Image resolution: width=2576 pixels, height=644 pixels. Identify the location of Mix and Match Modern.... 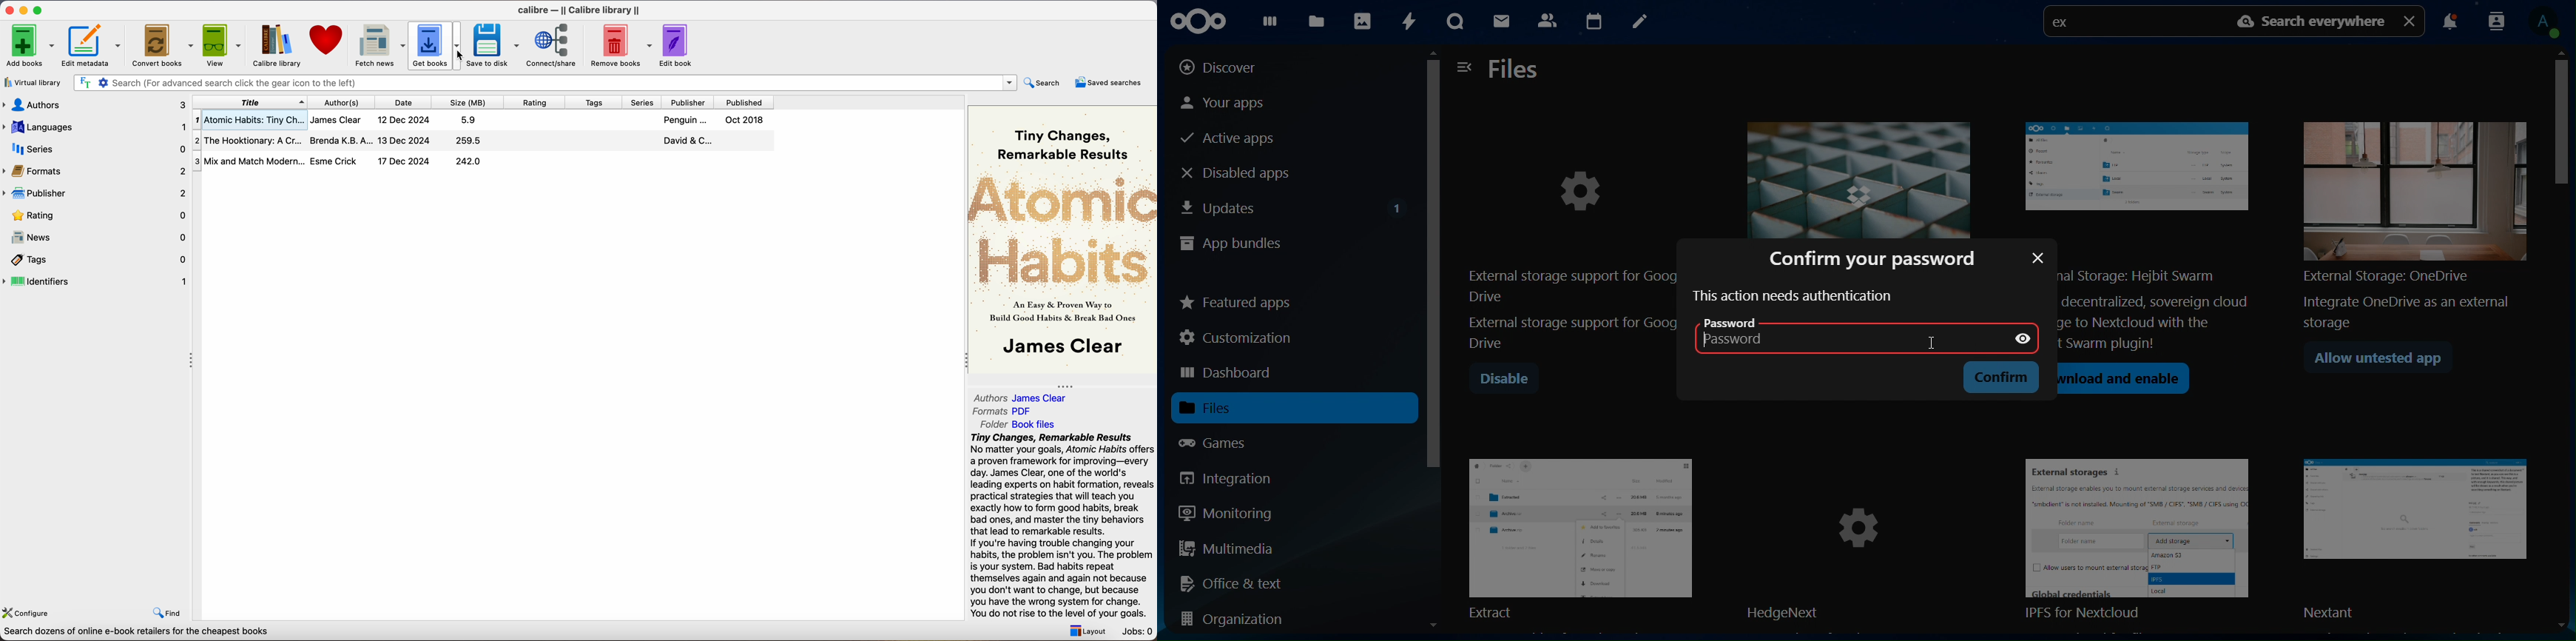
(342, 162).